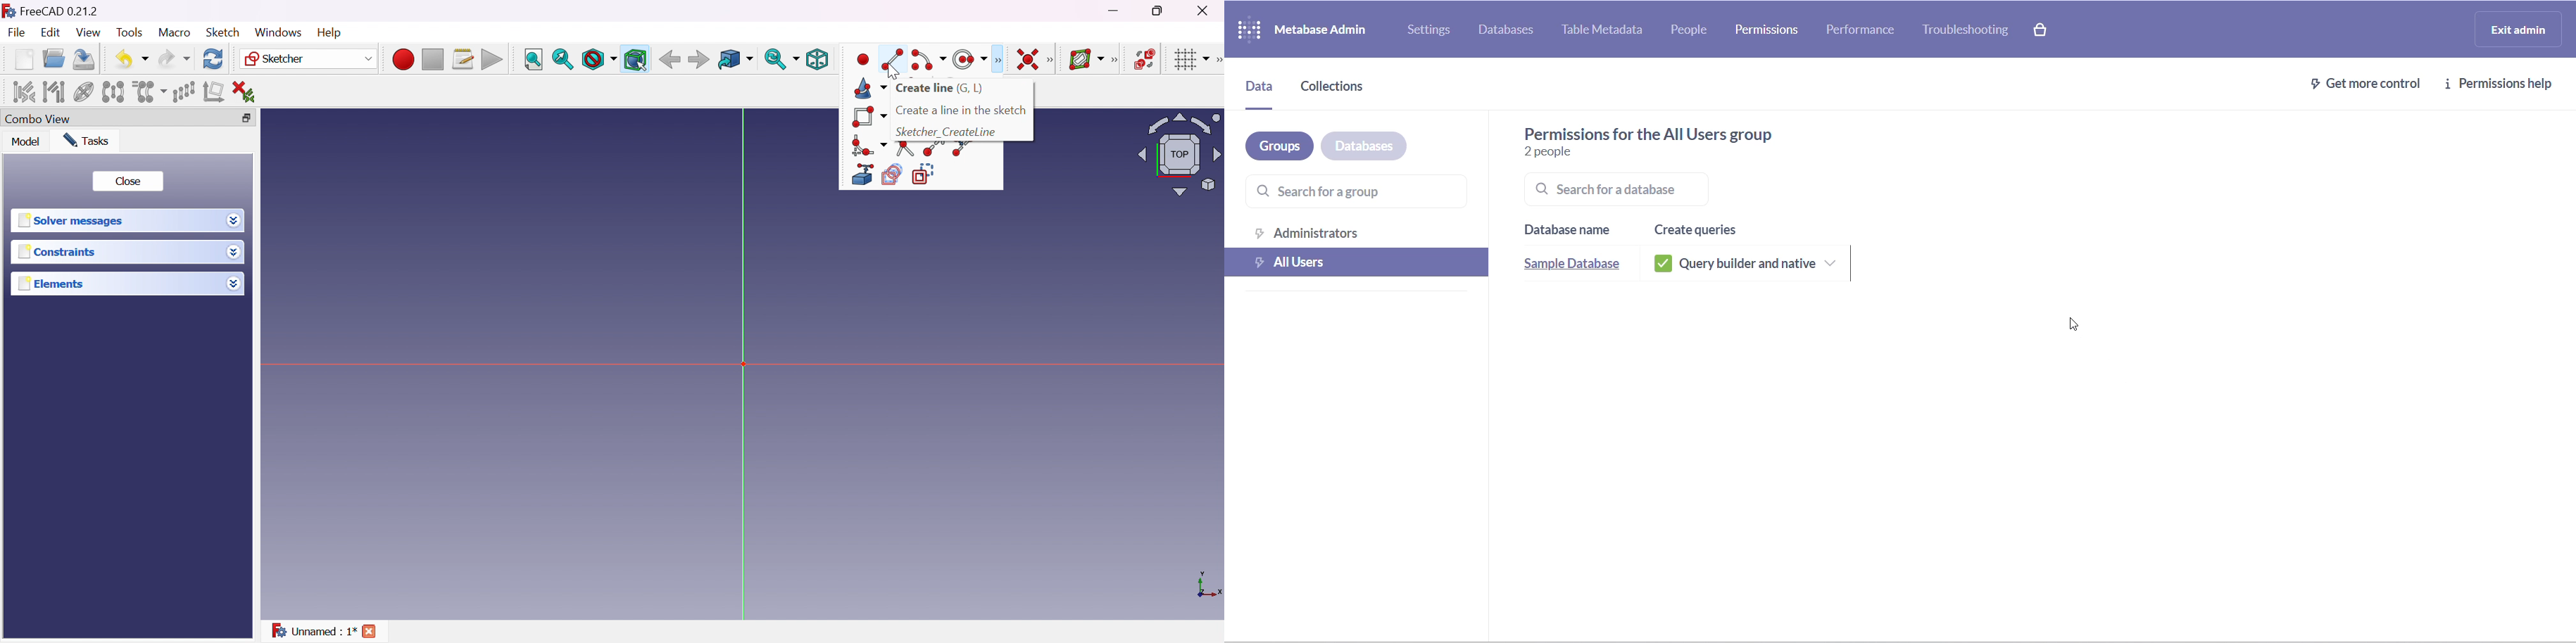 Image resolution: width=2576 pixels, height=644 pixels. Describe the element at coordinates (942, 89) in the screenshot. I see `Create line (G,L)` at that location.